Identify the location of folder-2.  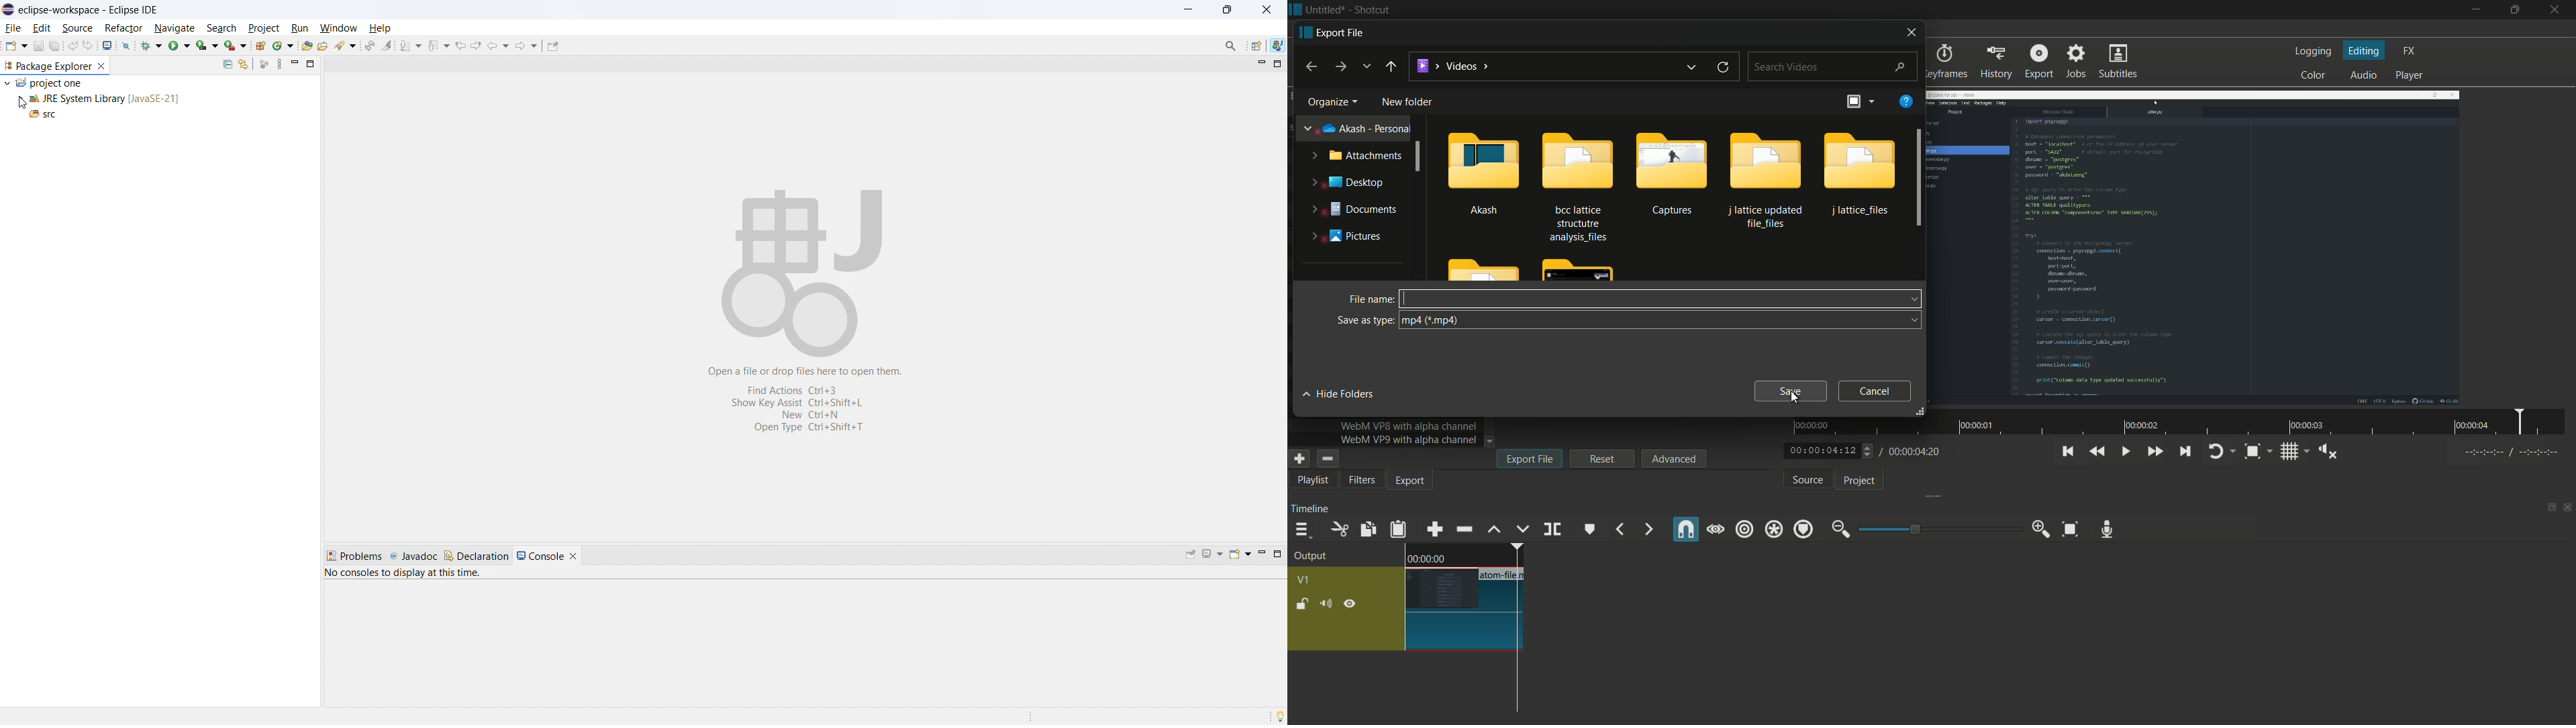
(1575, 185).